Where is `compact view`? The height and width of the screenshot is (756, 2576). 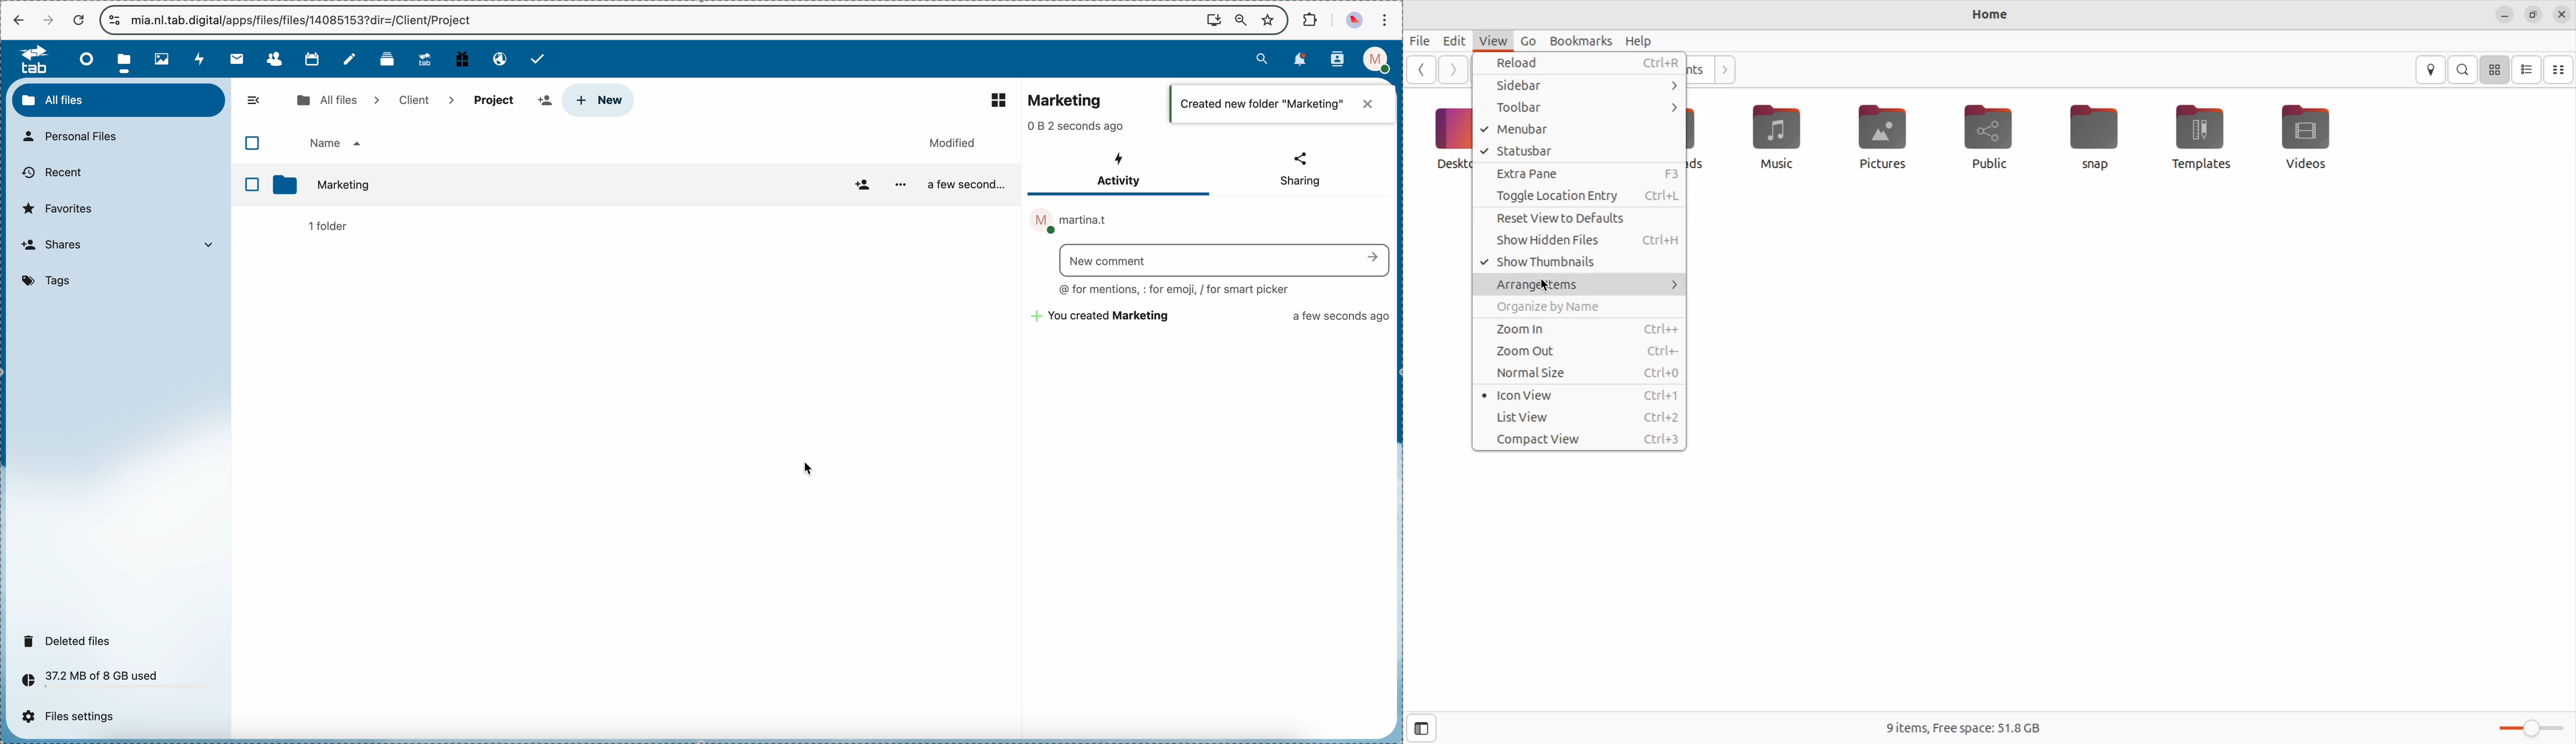 compact view is located at coordinates (1581, 439).